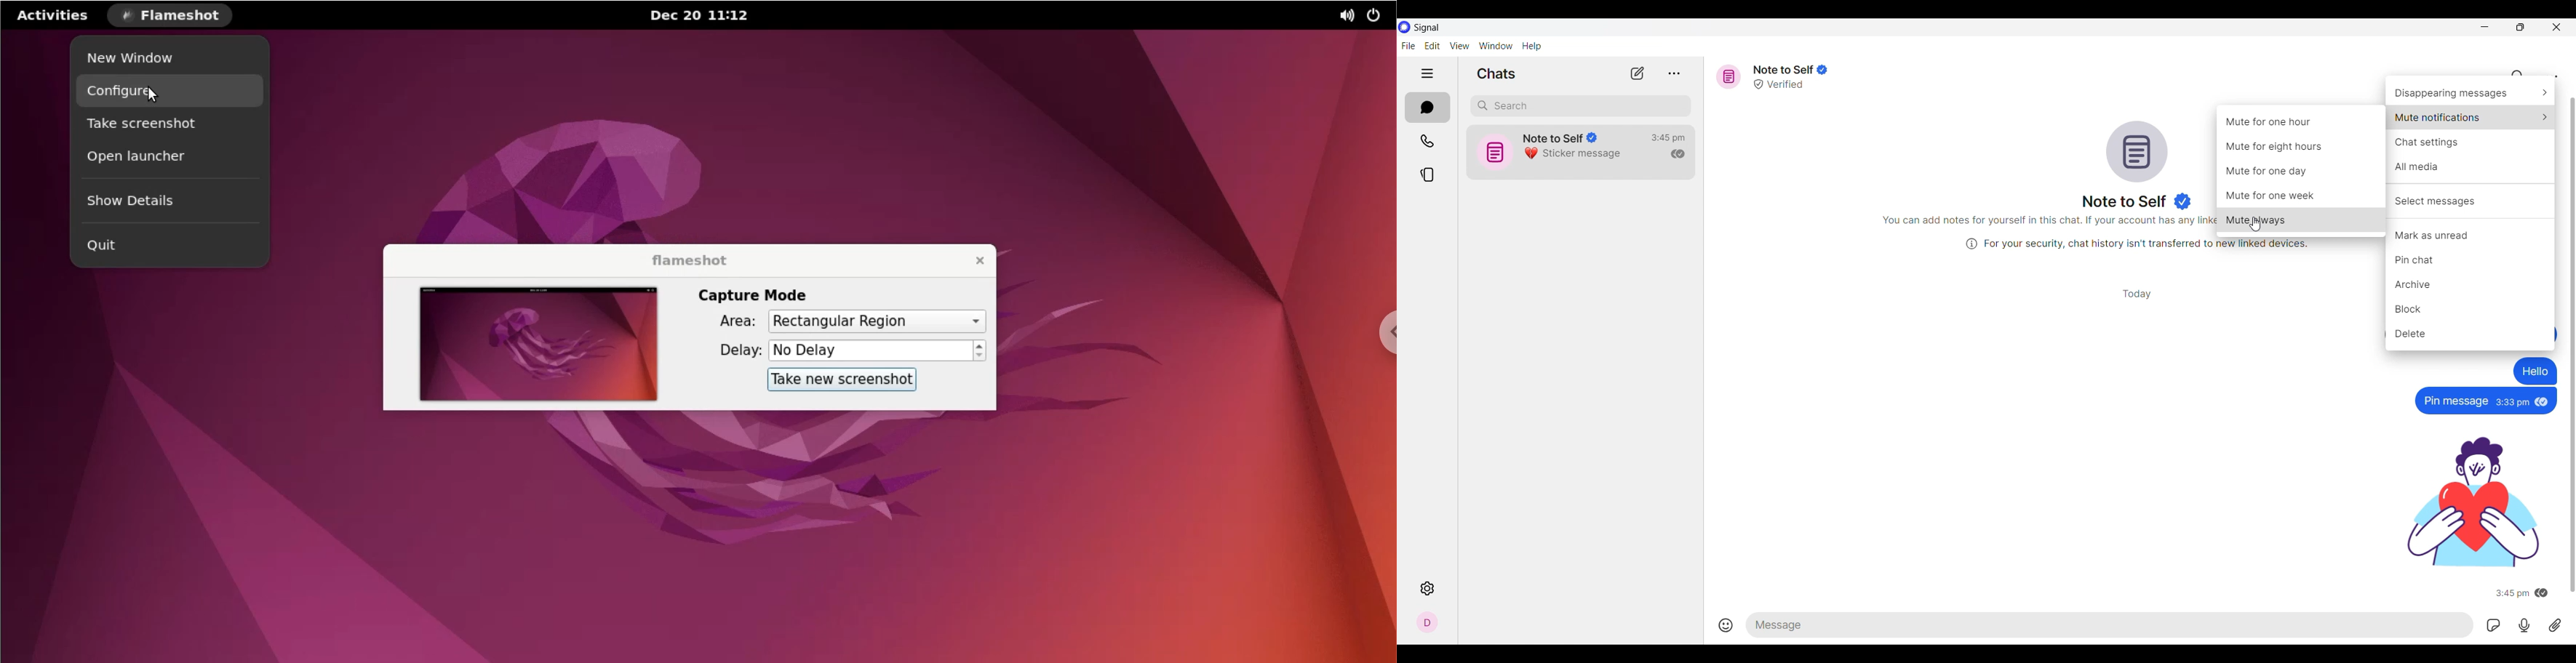  I want to click on Chat settings, so click(2471, 143).